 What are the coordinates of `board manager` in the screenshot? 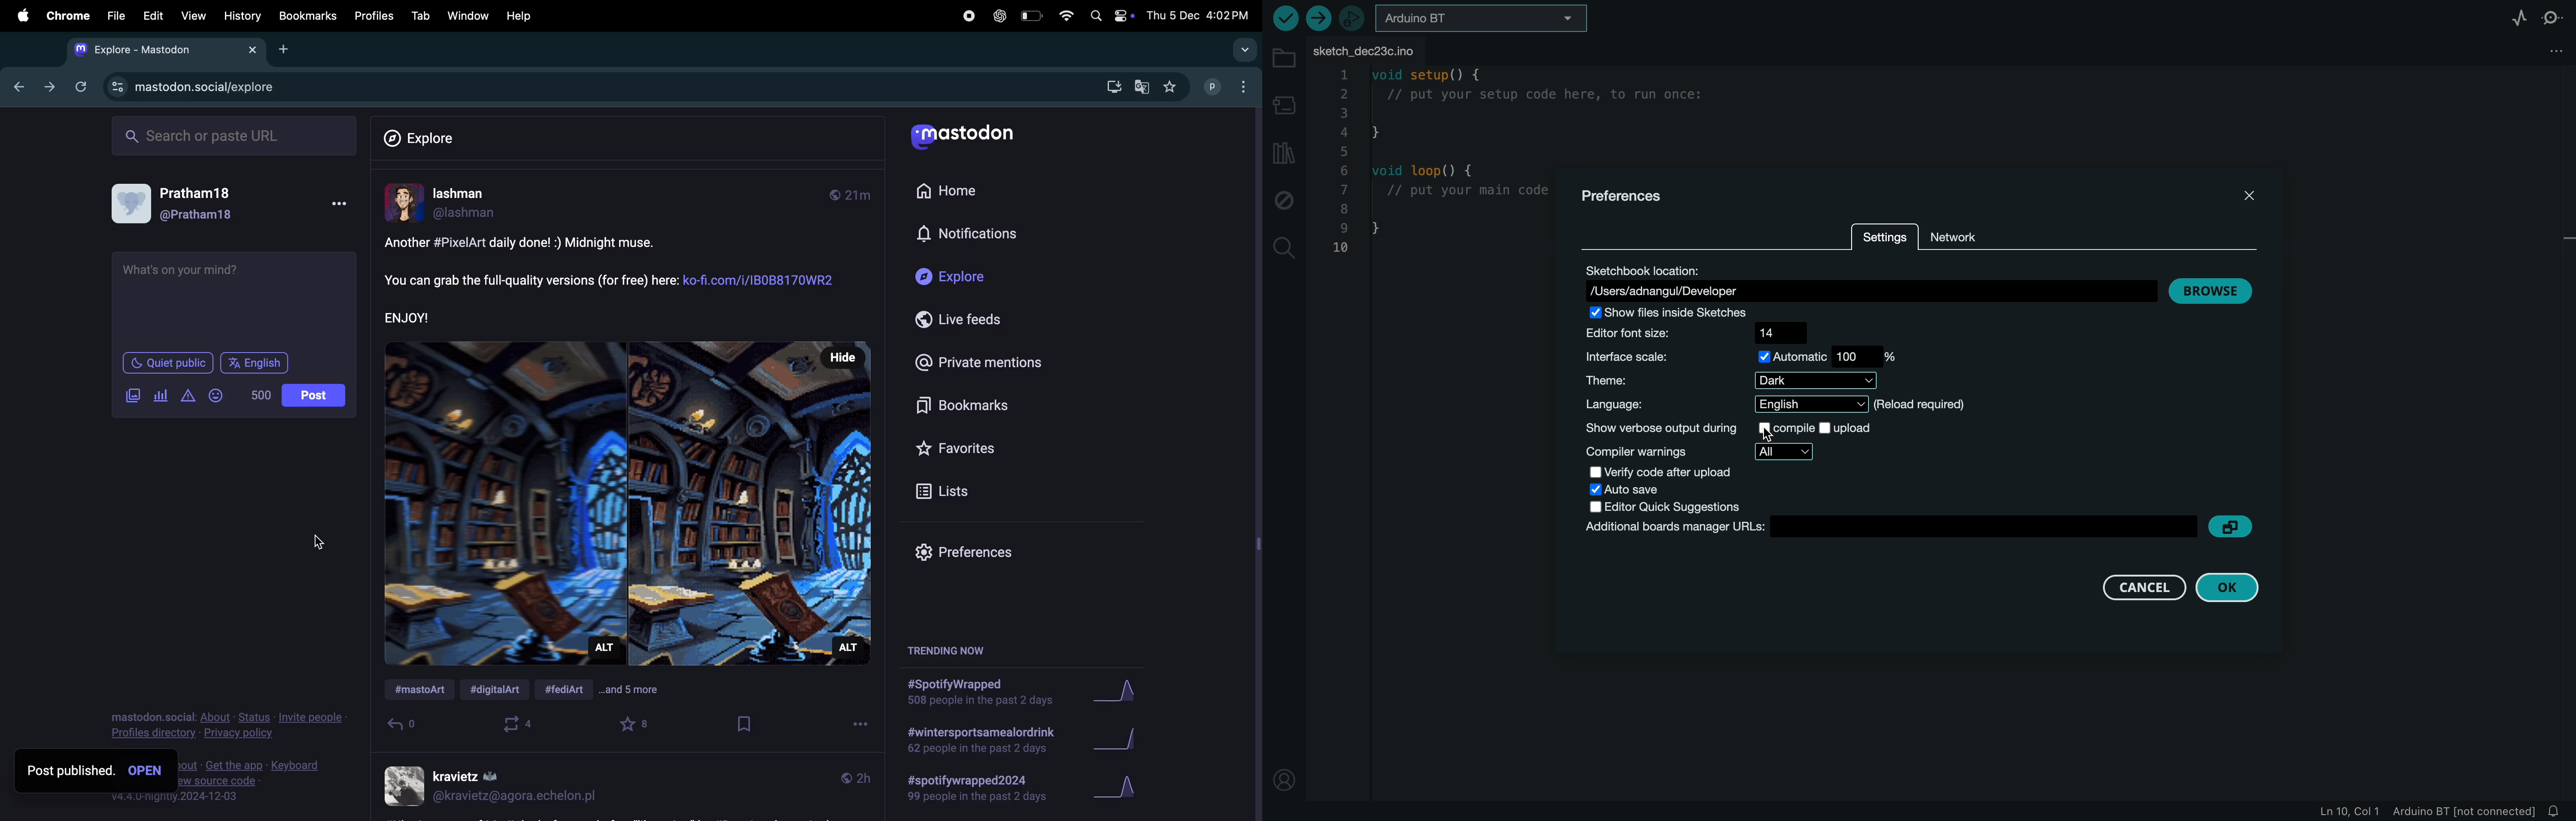 It's located at (1282, 103).